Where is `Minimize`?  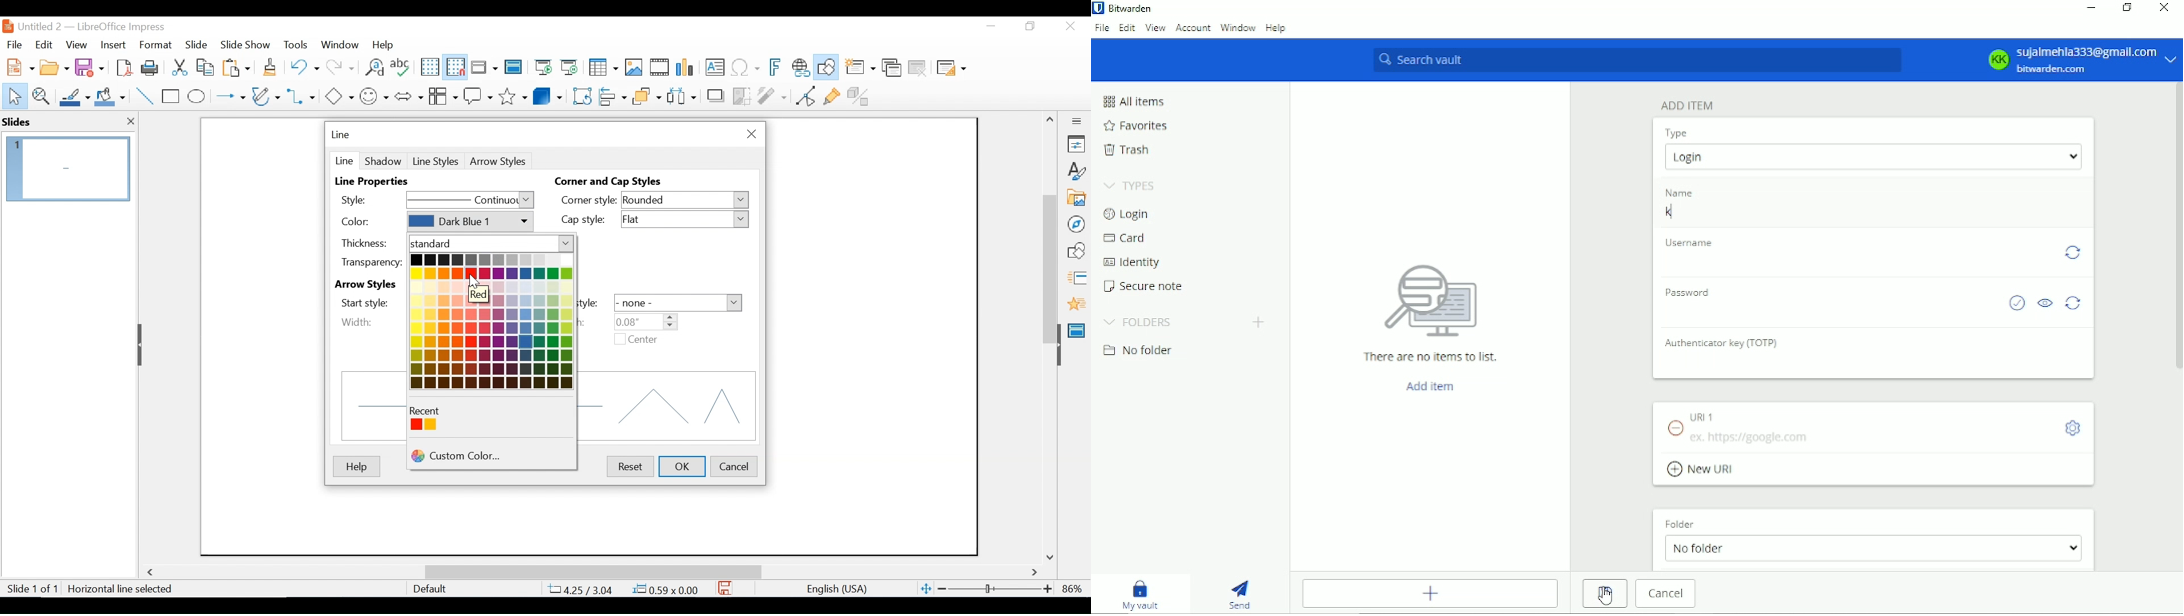
Minimize is located at coordinates (2092, 9).